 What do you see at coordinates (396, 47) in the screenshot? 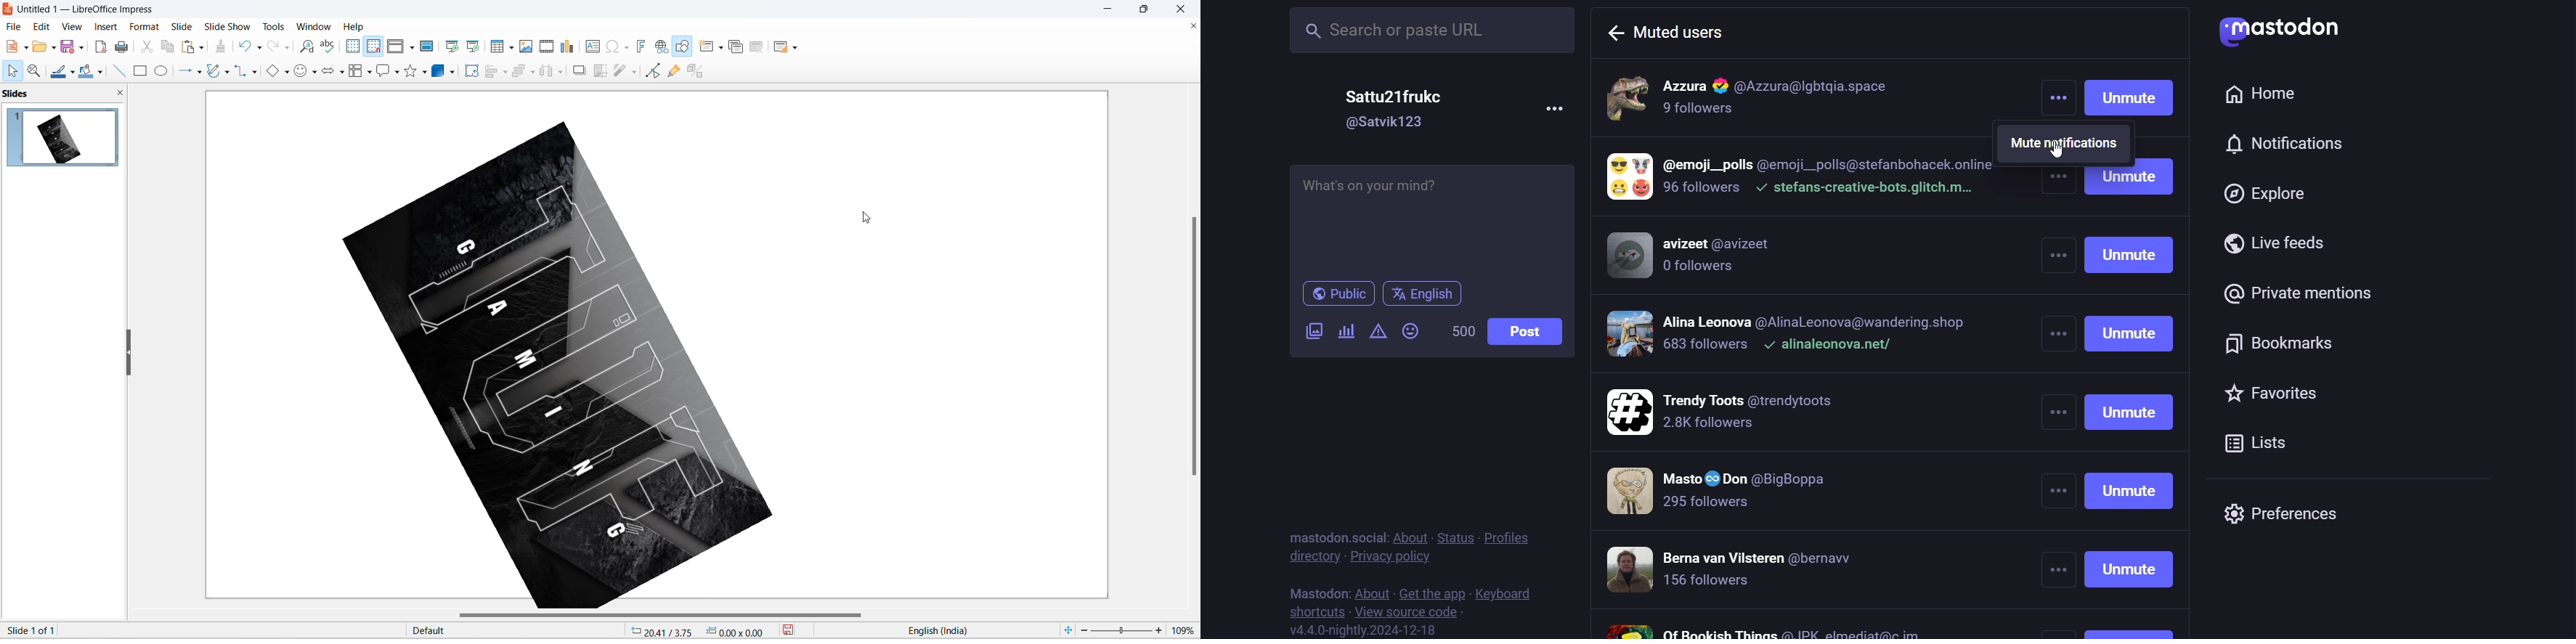
I see `display view` at bounding box center [396, 47].